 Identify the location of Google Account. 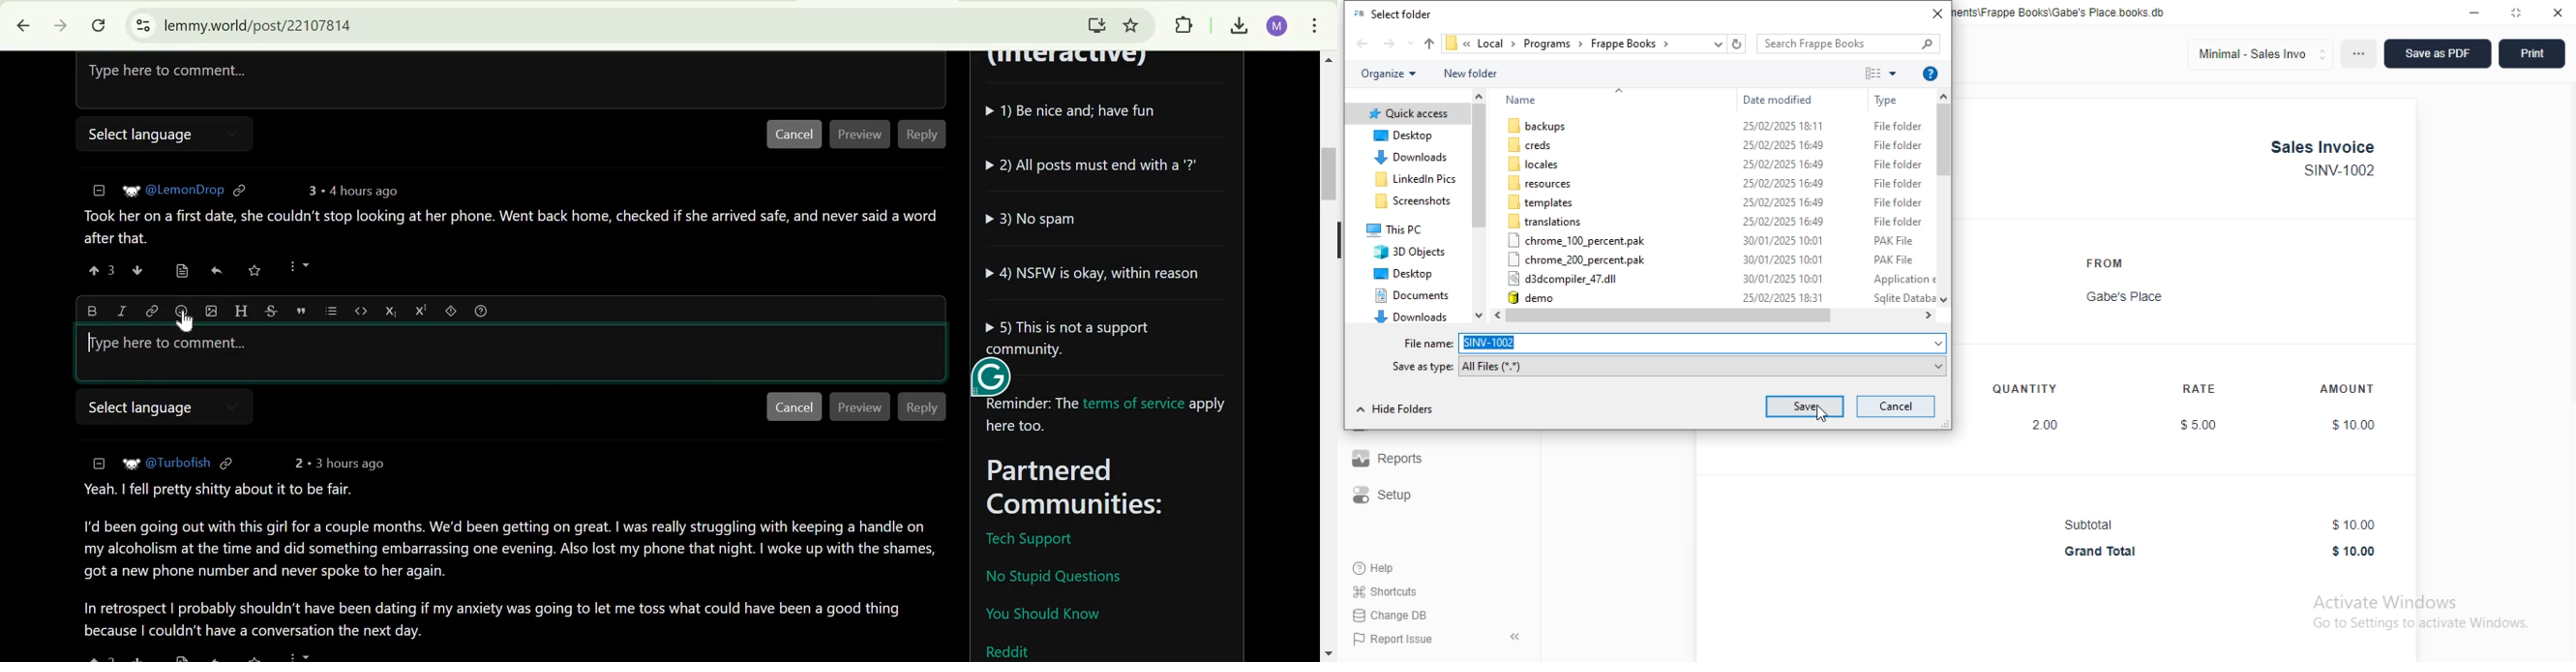
(1277, 26).